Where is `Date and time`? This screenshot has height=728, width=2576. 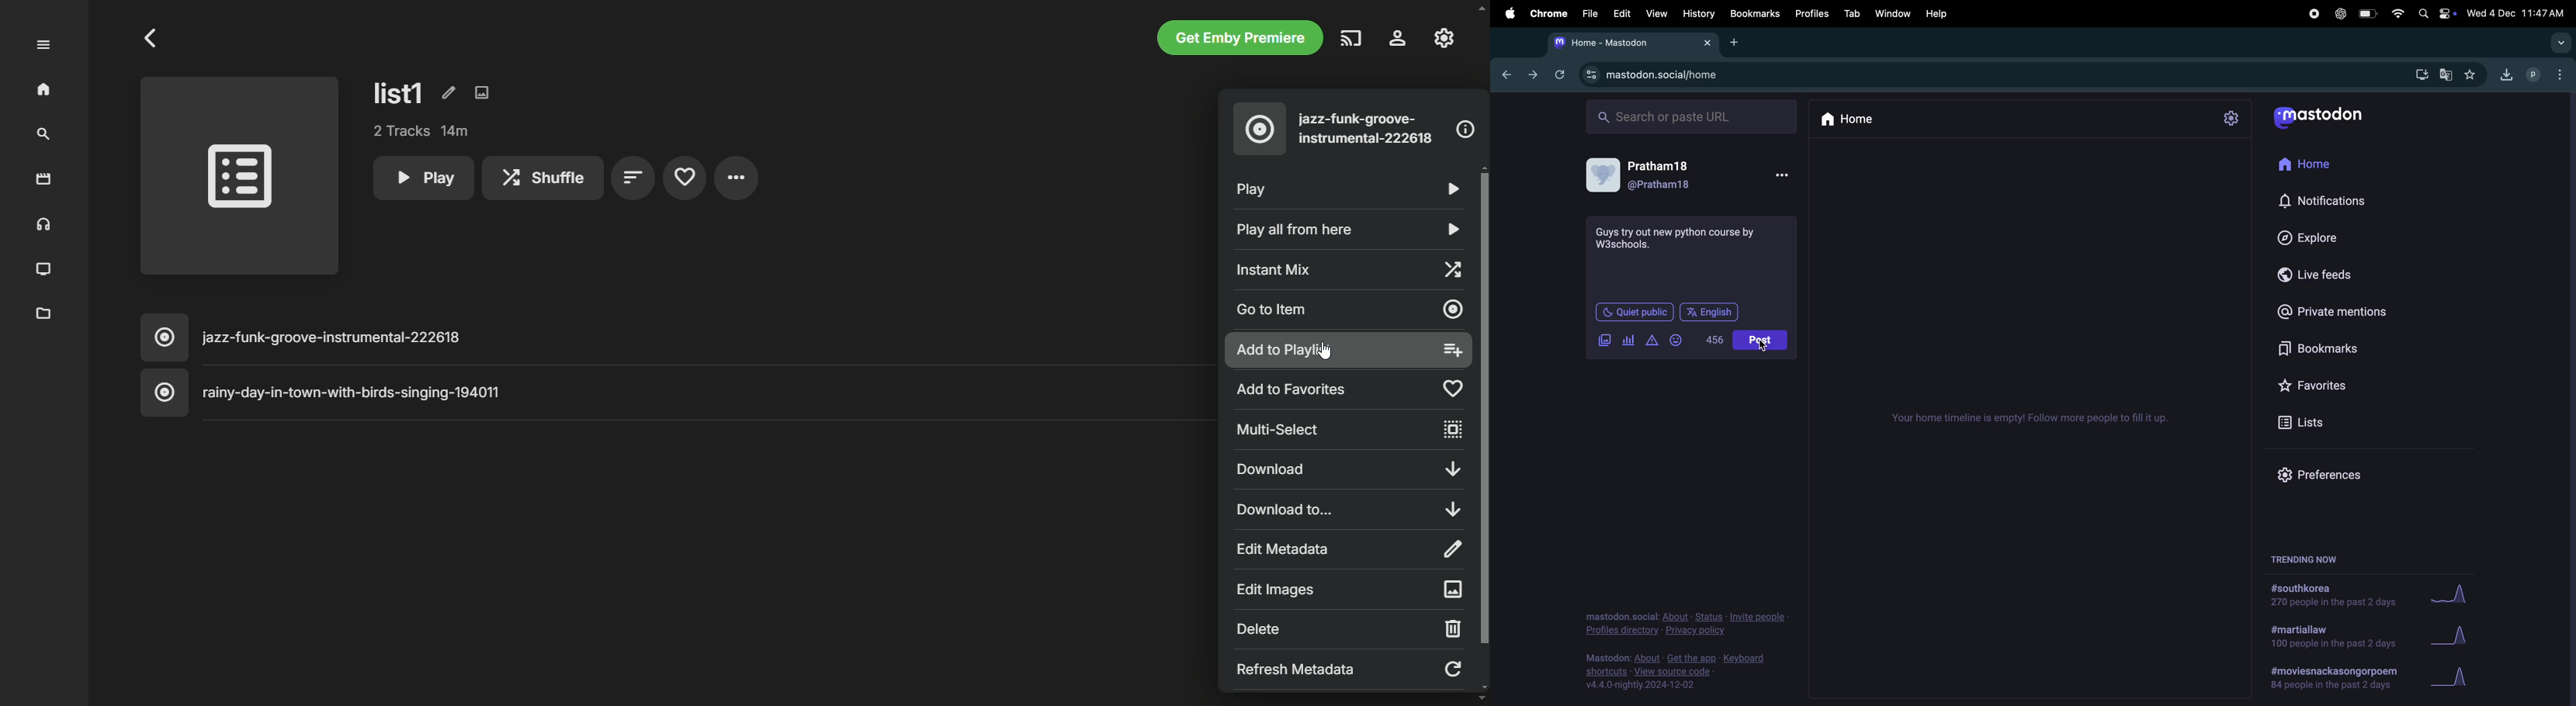 Date and time is located at coordinates (2517, 11).